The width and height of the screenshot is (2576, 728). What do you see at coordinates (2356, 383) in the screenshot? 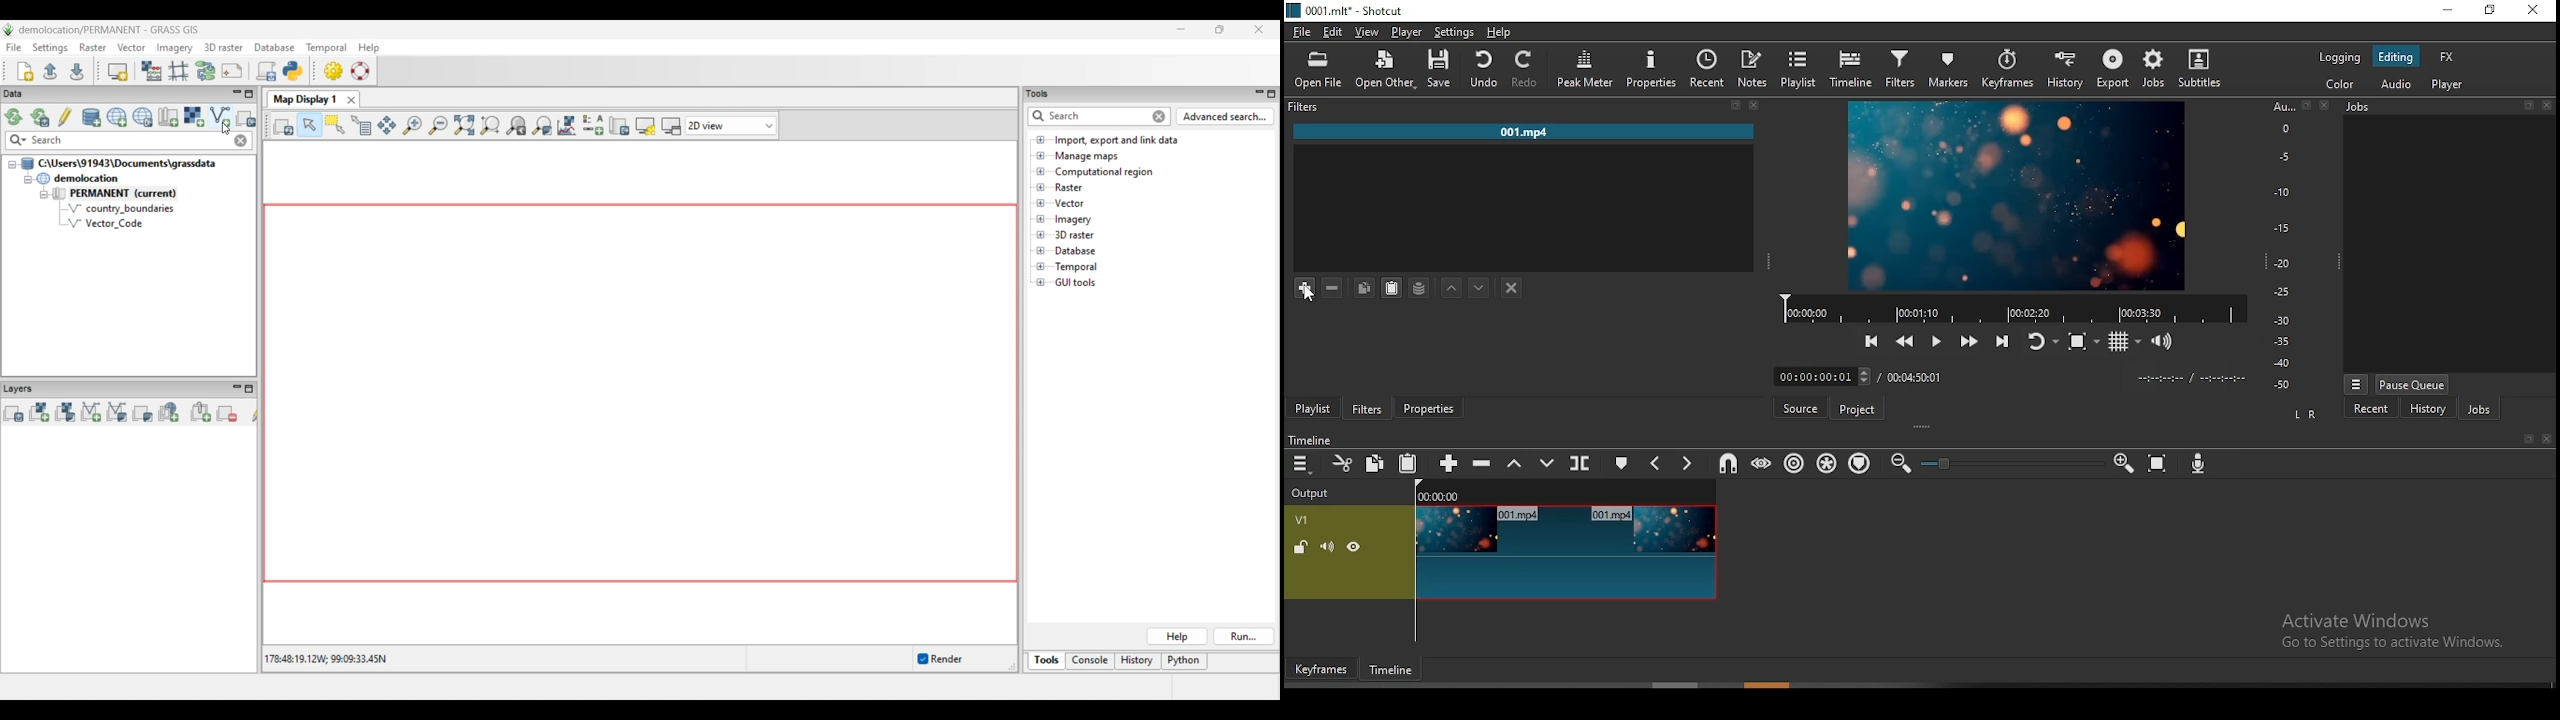
I see `view menu` at bounding box center [2356, 383].